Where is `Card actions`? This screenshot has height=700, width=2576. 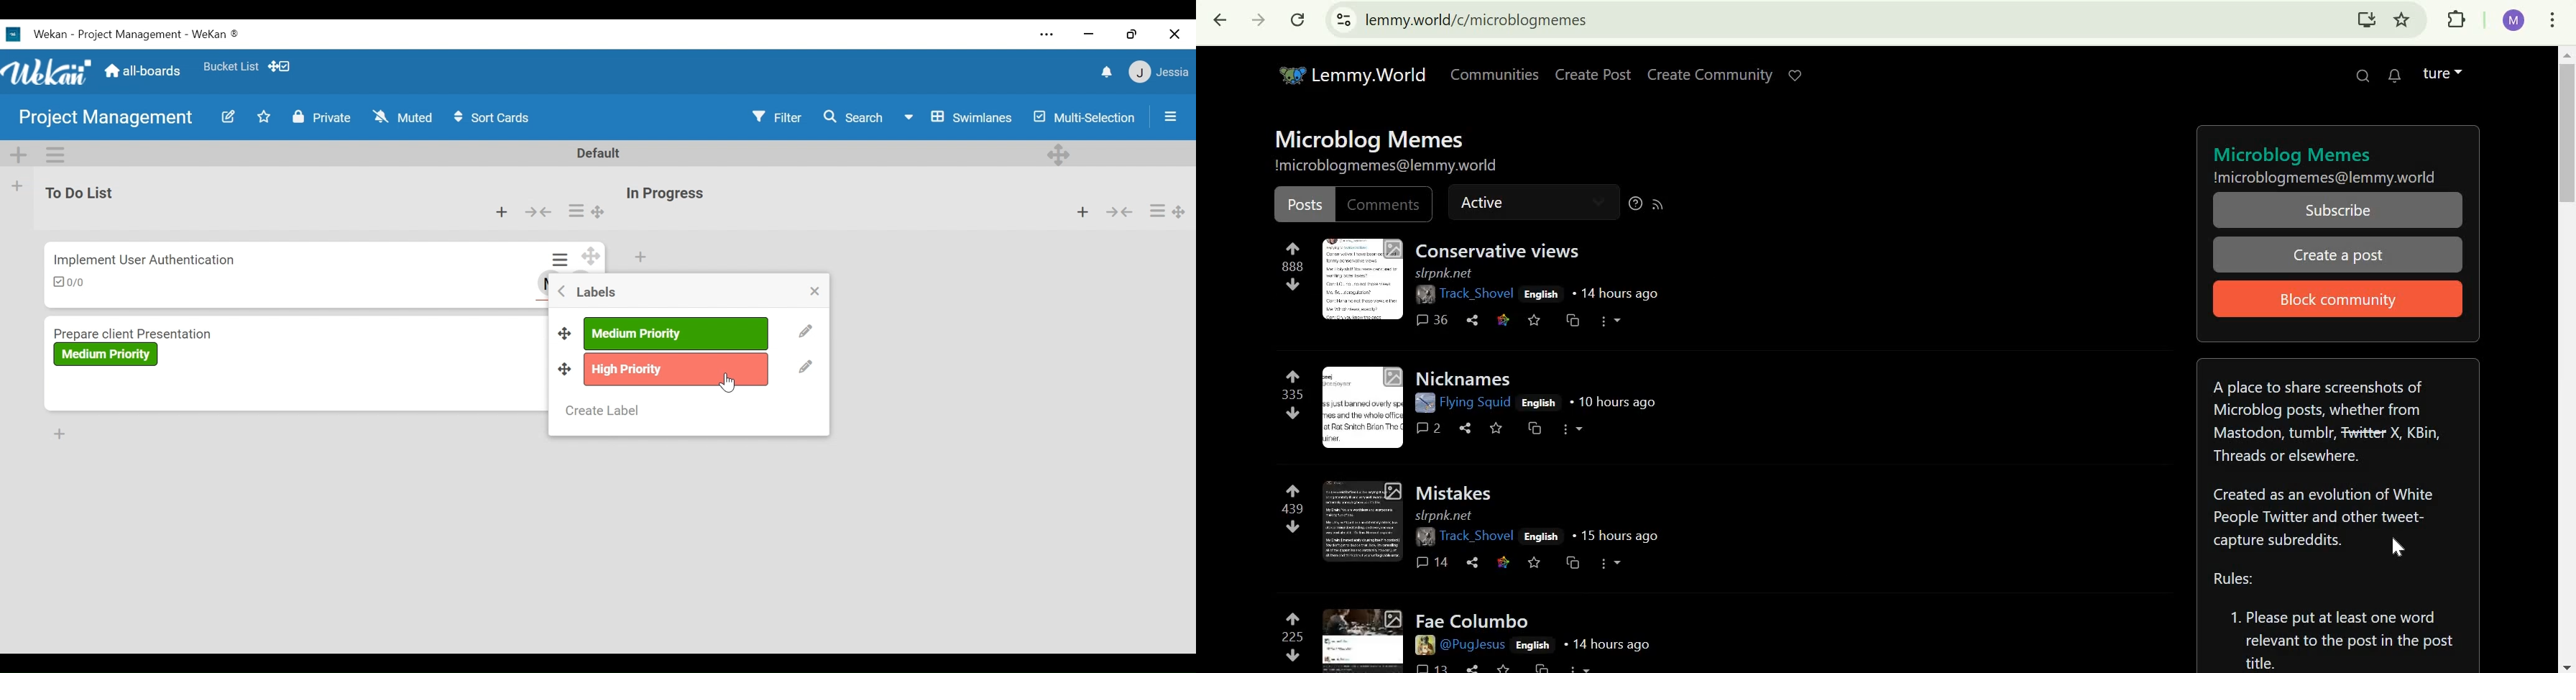
Card actions is located at coordinates (561, 259).